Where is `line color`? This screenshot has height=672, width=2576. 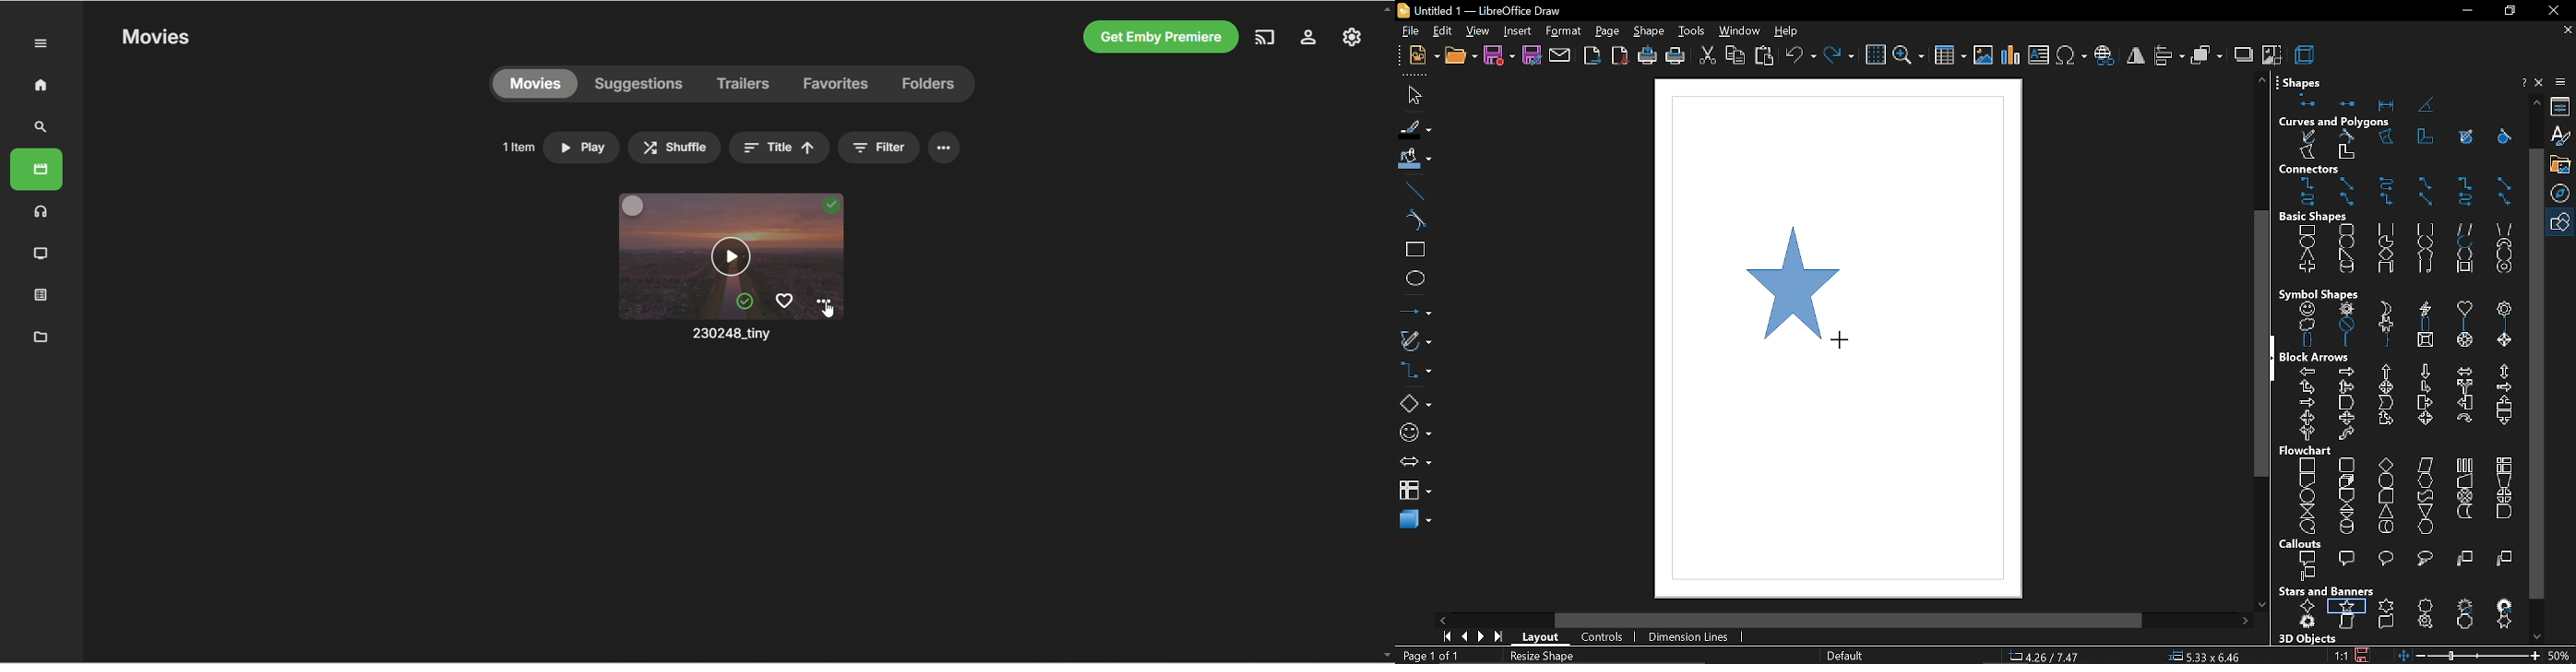
line color is located at coordinates (1413, 127).